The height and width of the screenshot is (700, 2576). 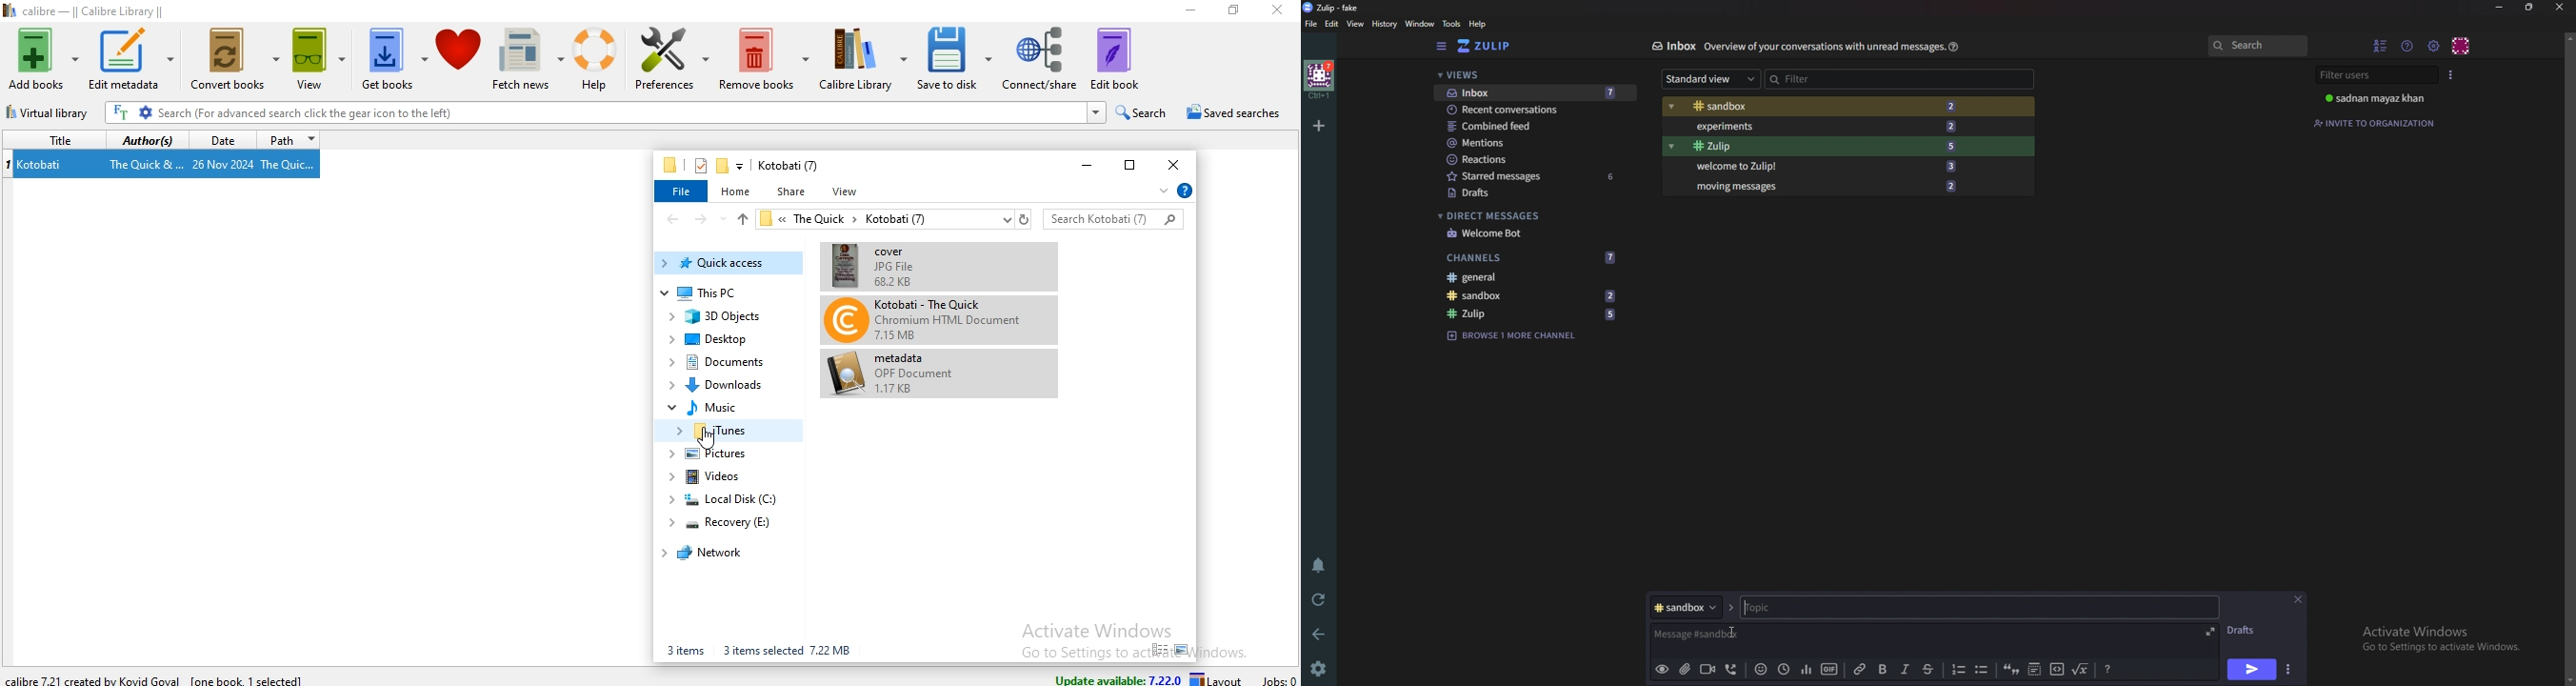 What do you see at coordinates (724, 383) in the screenshot?
I see `Downloads` at bounding box center [724, 383].